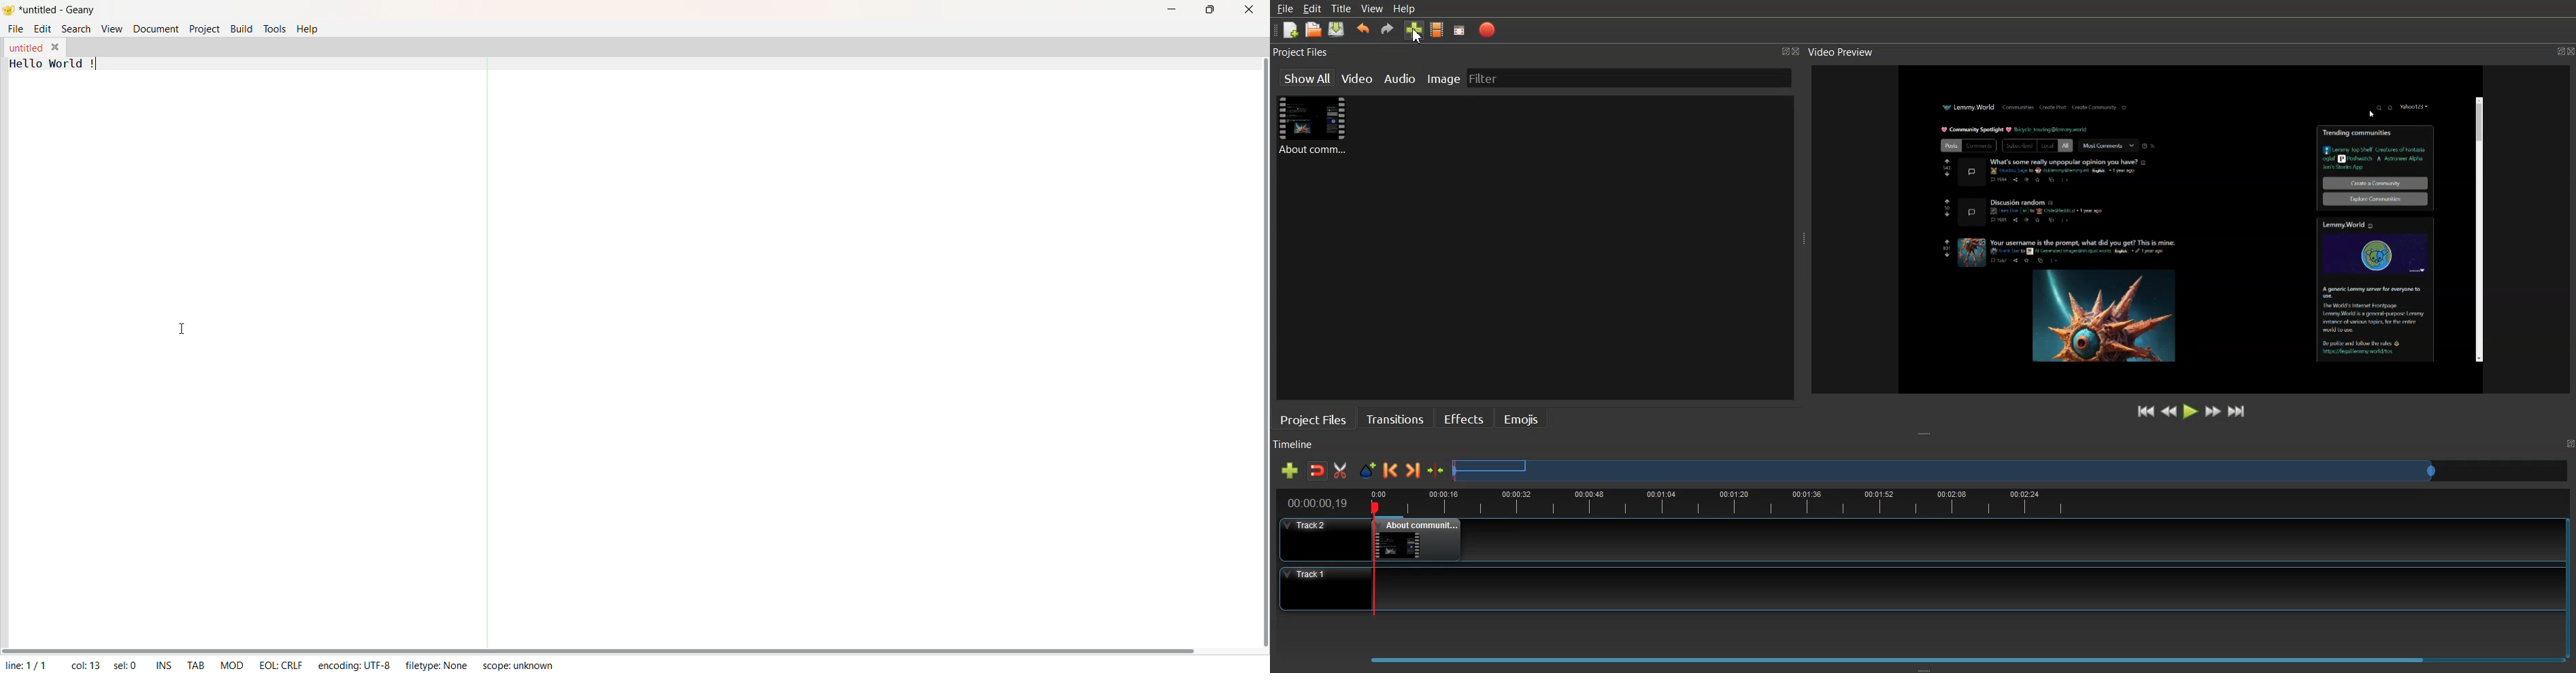 This screenshot has height=700, width=2576. Describe the element at coordinates (1911, 540) in the screenshot. I see `Track 2` at that location.